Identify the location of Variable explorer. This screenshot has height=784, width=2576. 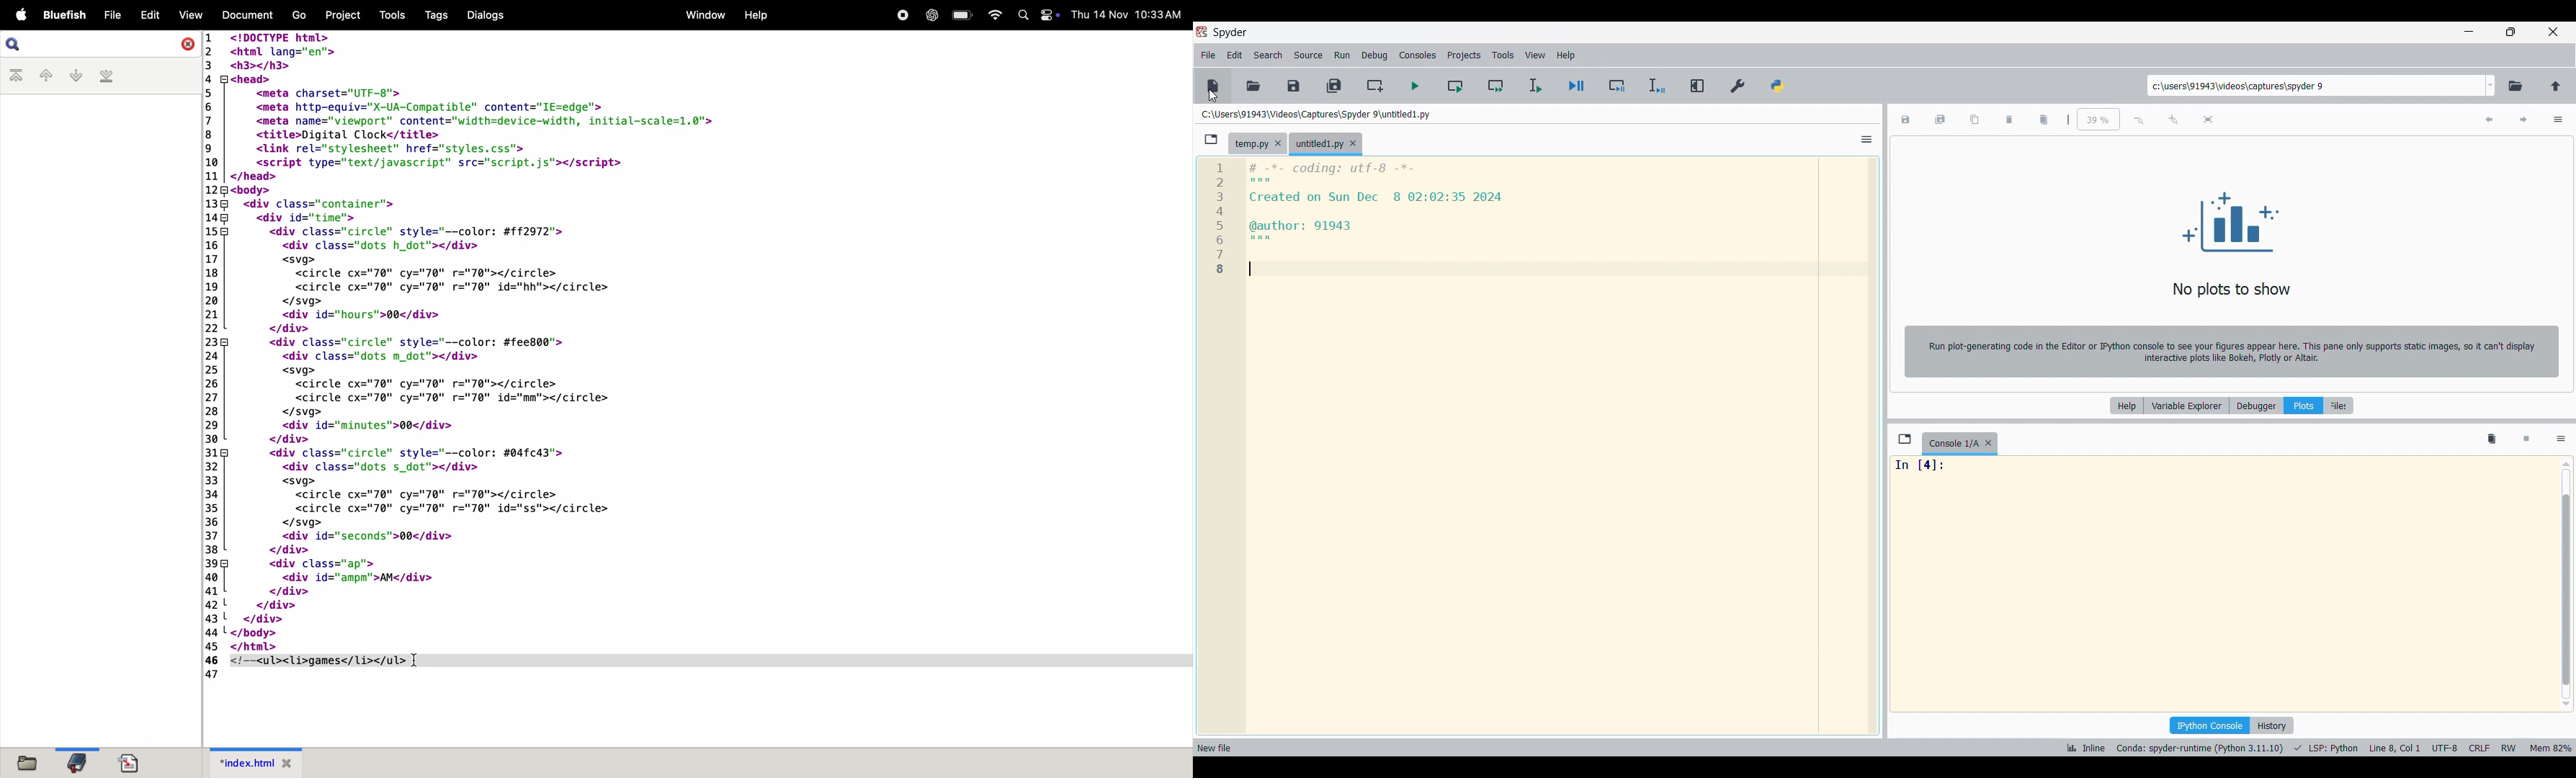
(2186, 406).